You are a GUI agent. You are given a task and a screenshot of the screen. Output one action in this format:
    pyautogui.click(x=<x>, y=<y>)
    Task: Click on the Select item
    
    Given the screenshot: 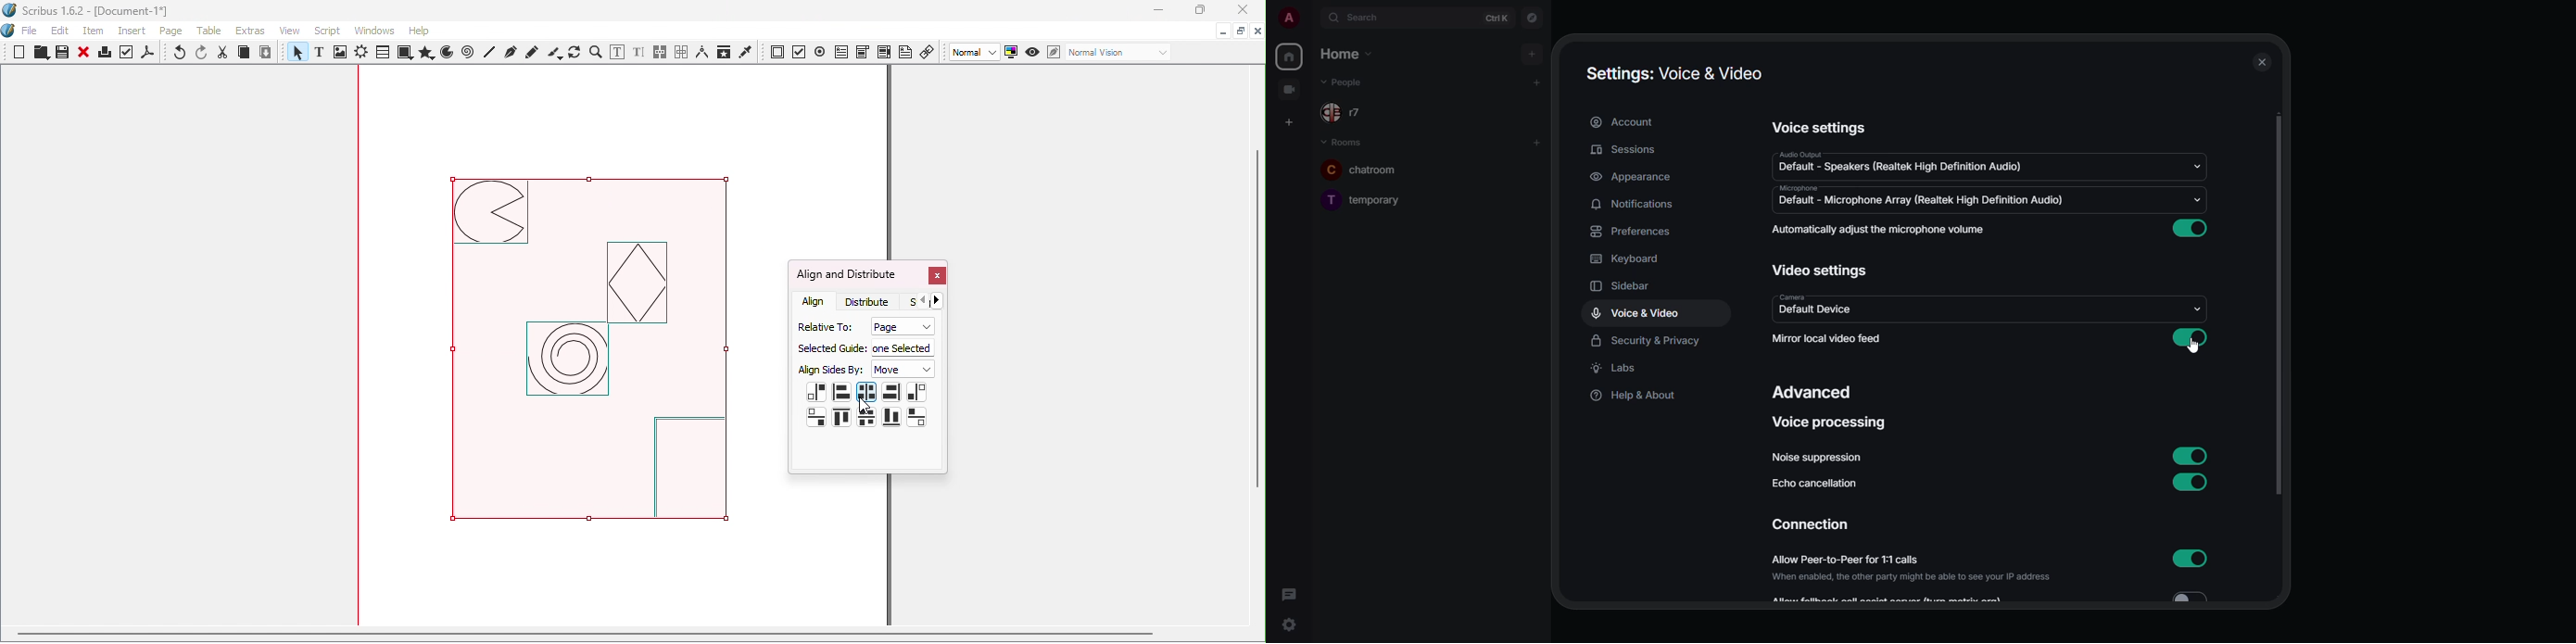 What is the action you would take?
    pyautogui.click(x=296, y=54)
    